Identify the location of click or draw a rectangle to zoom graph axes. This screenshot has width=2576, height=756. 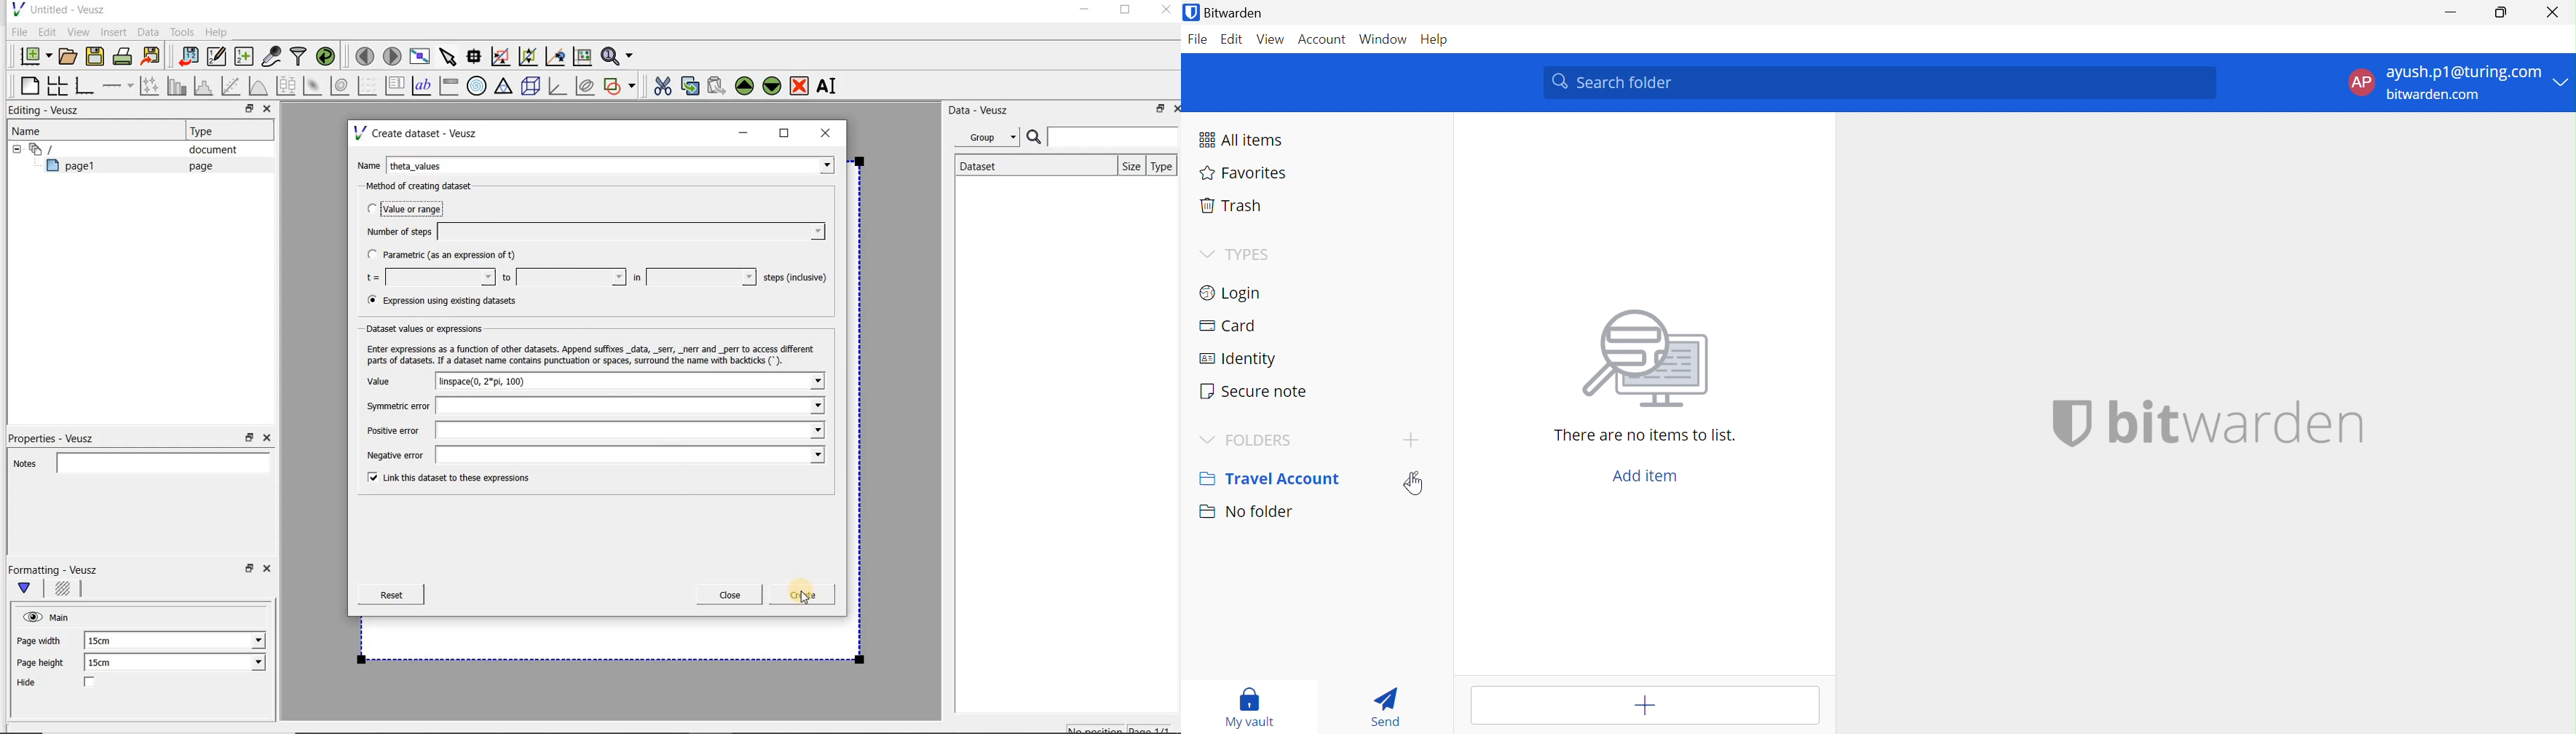
(503, 57).